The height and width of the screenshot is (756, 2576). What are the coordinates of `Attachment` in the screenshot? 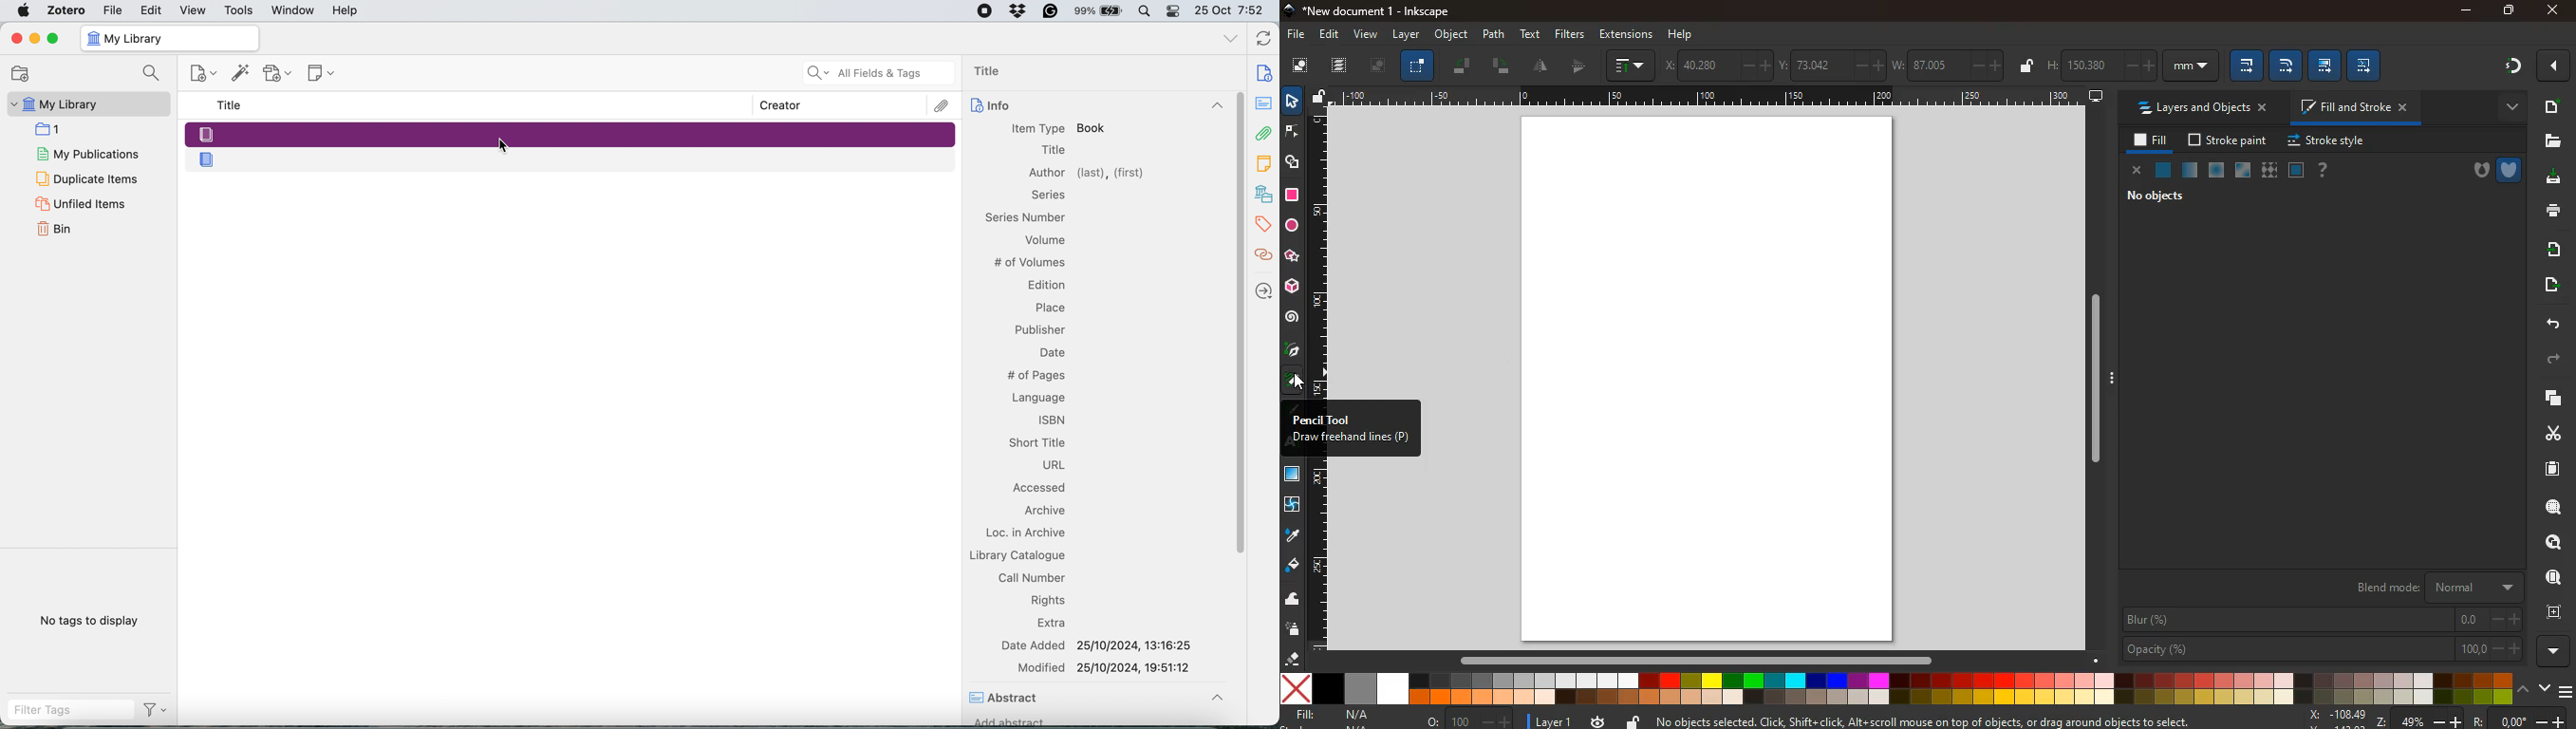 It's located at (1265, 133).